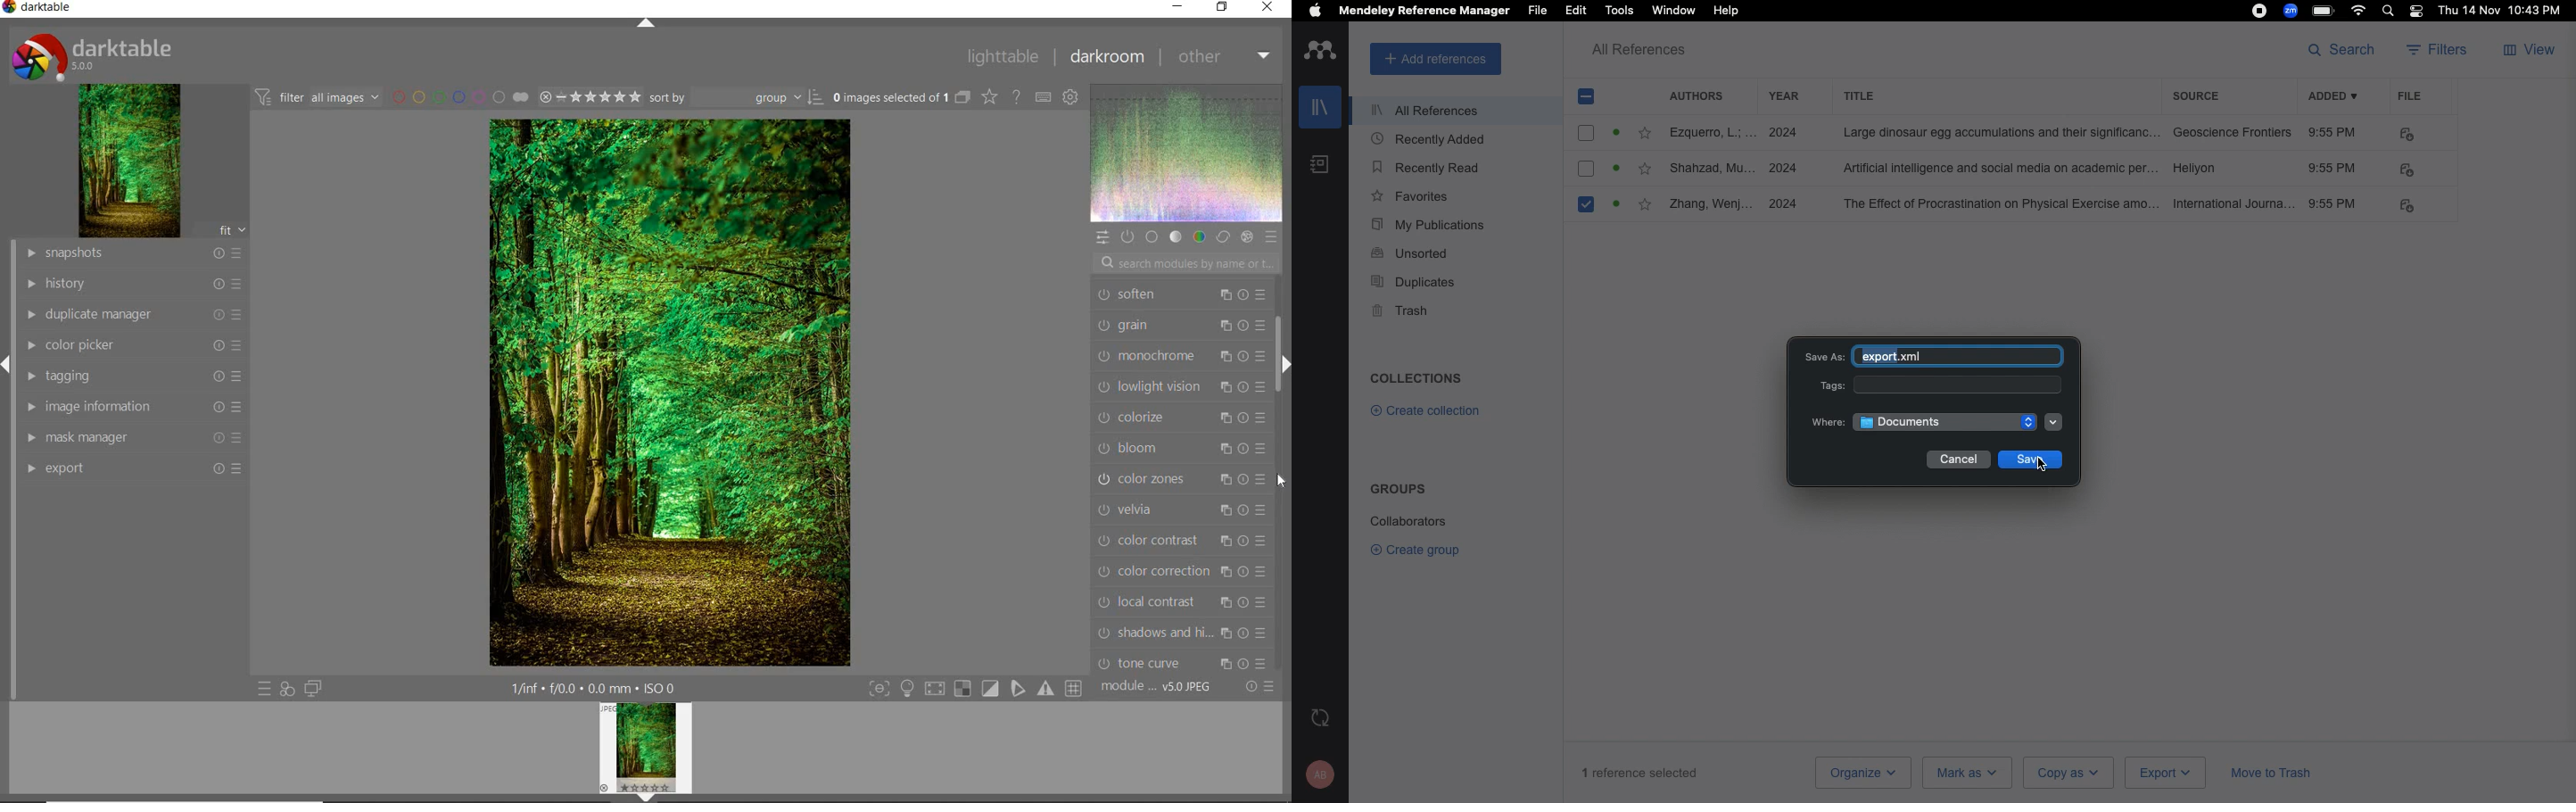 The height and width of the screenshot is (812, 2576). I want to click on Charge, so click(2324, 12).